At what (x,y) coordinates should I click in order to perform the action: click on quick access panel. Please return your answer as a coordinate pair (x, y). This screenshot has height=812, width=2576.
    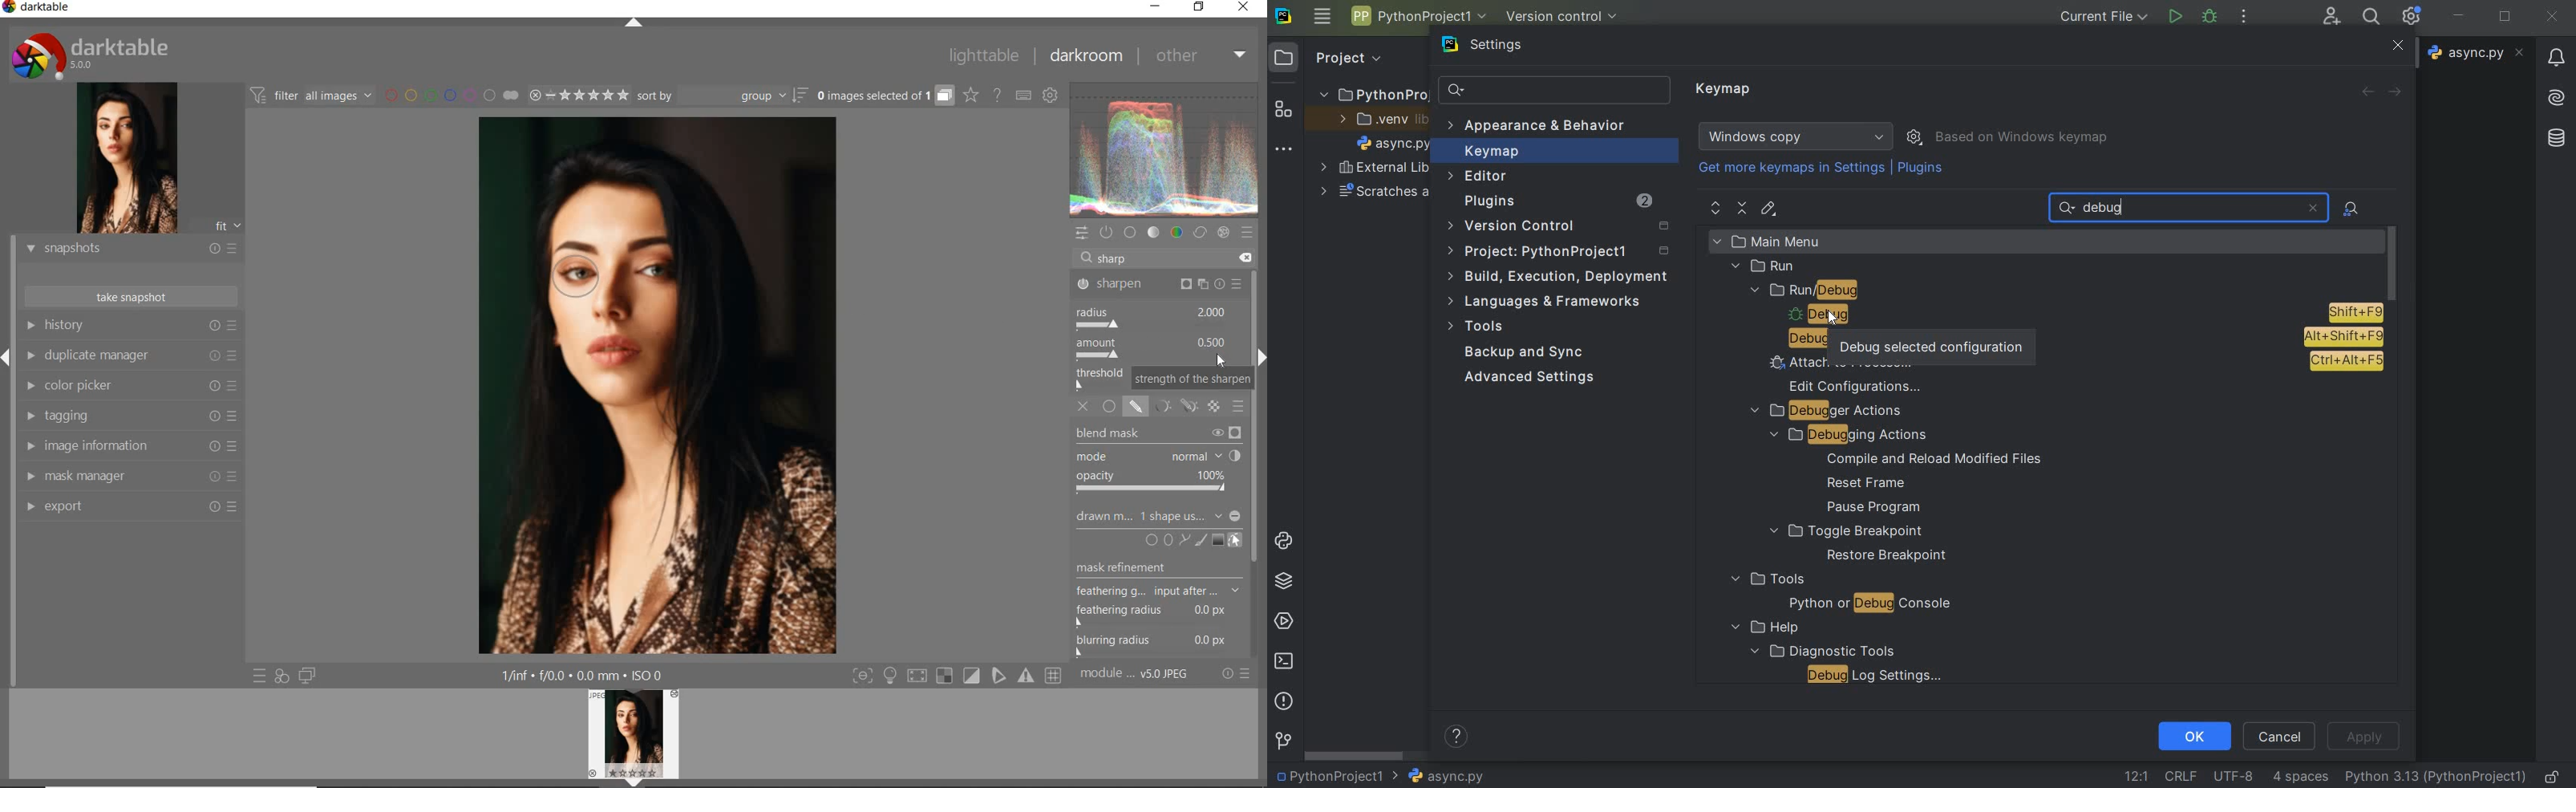
    Looking at the image, I should click on (1084, 235).